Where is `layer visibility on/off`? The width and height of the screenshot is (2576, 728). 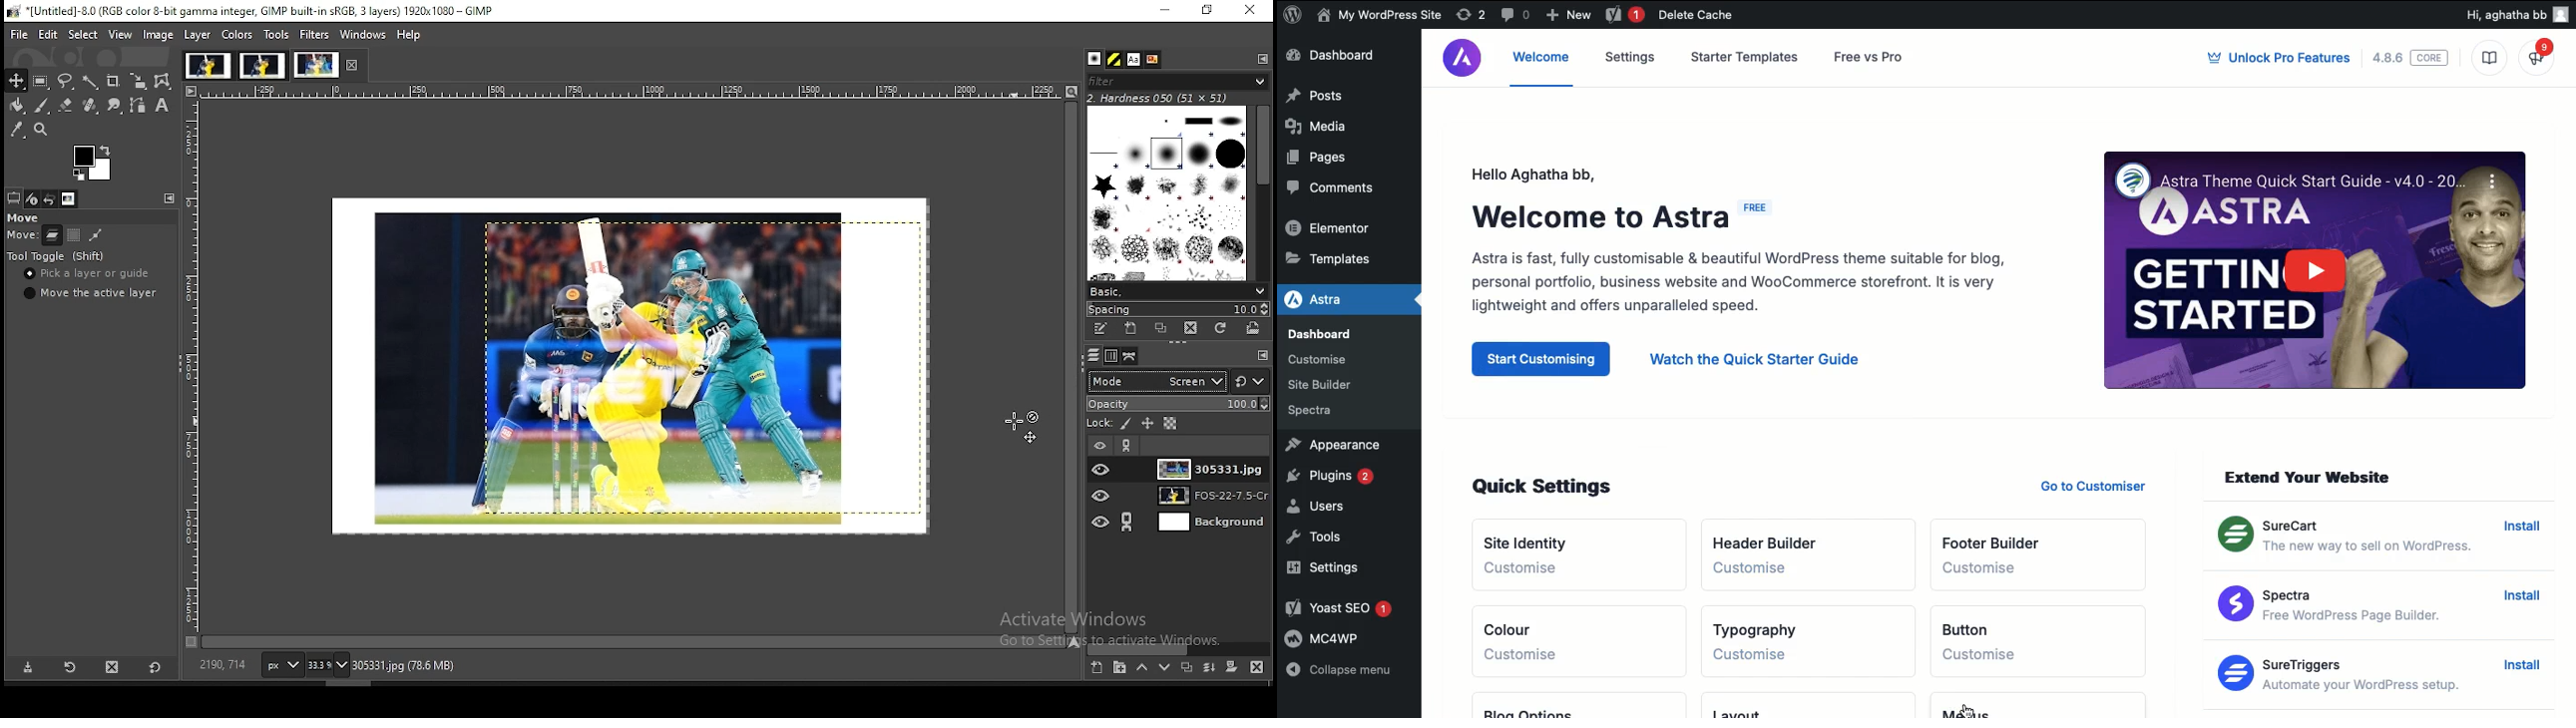 layer visibility on/off is located at coordinates (1102, 498).